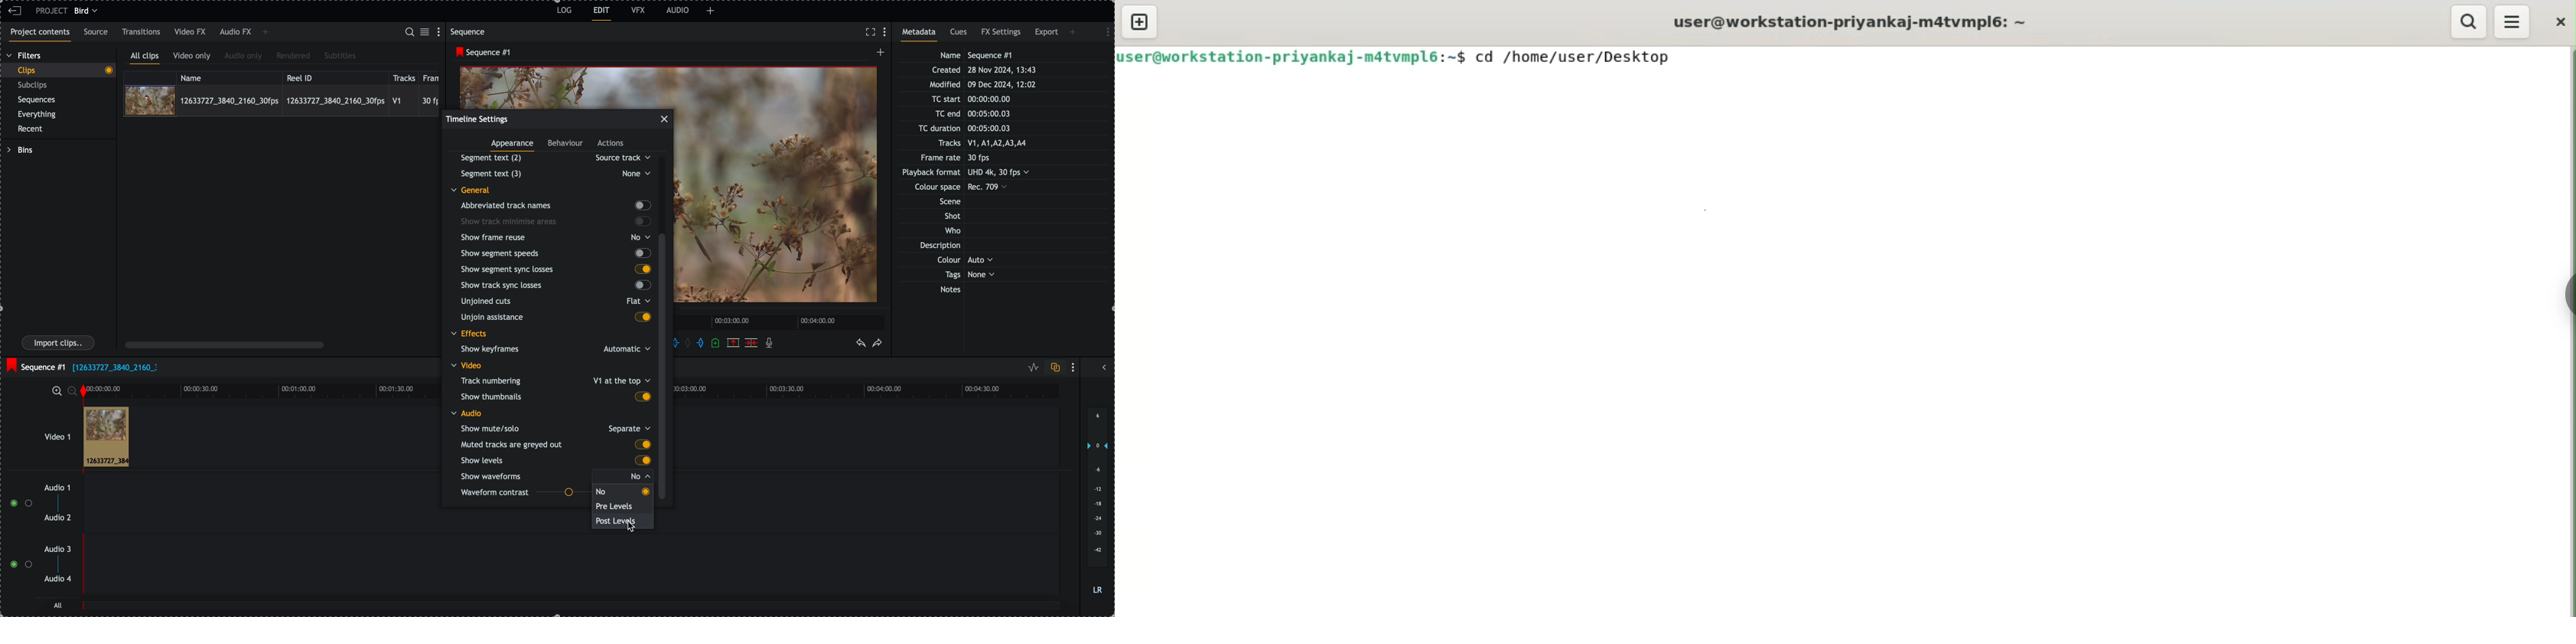  What do you see at coordinates (115, 369) in the screenshot?
I see `file` at bounding box center [115, 369].